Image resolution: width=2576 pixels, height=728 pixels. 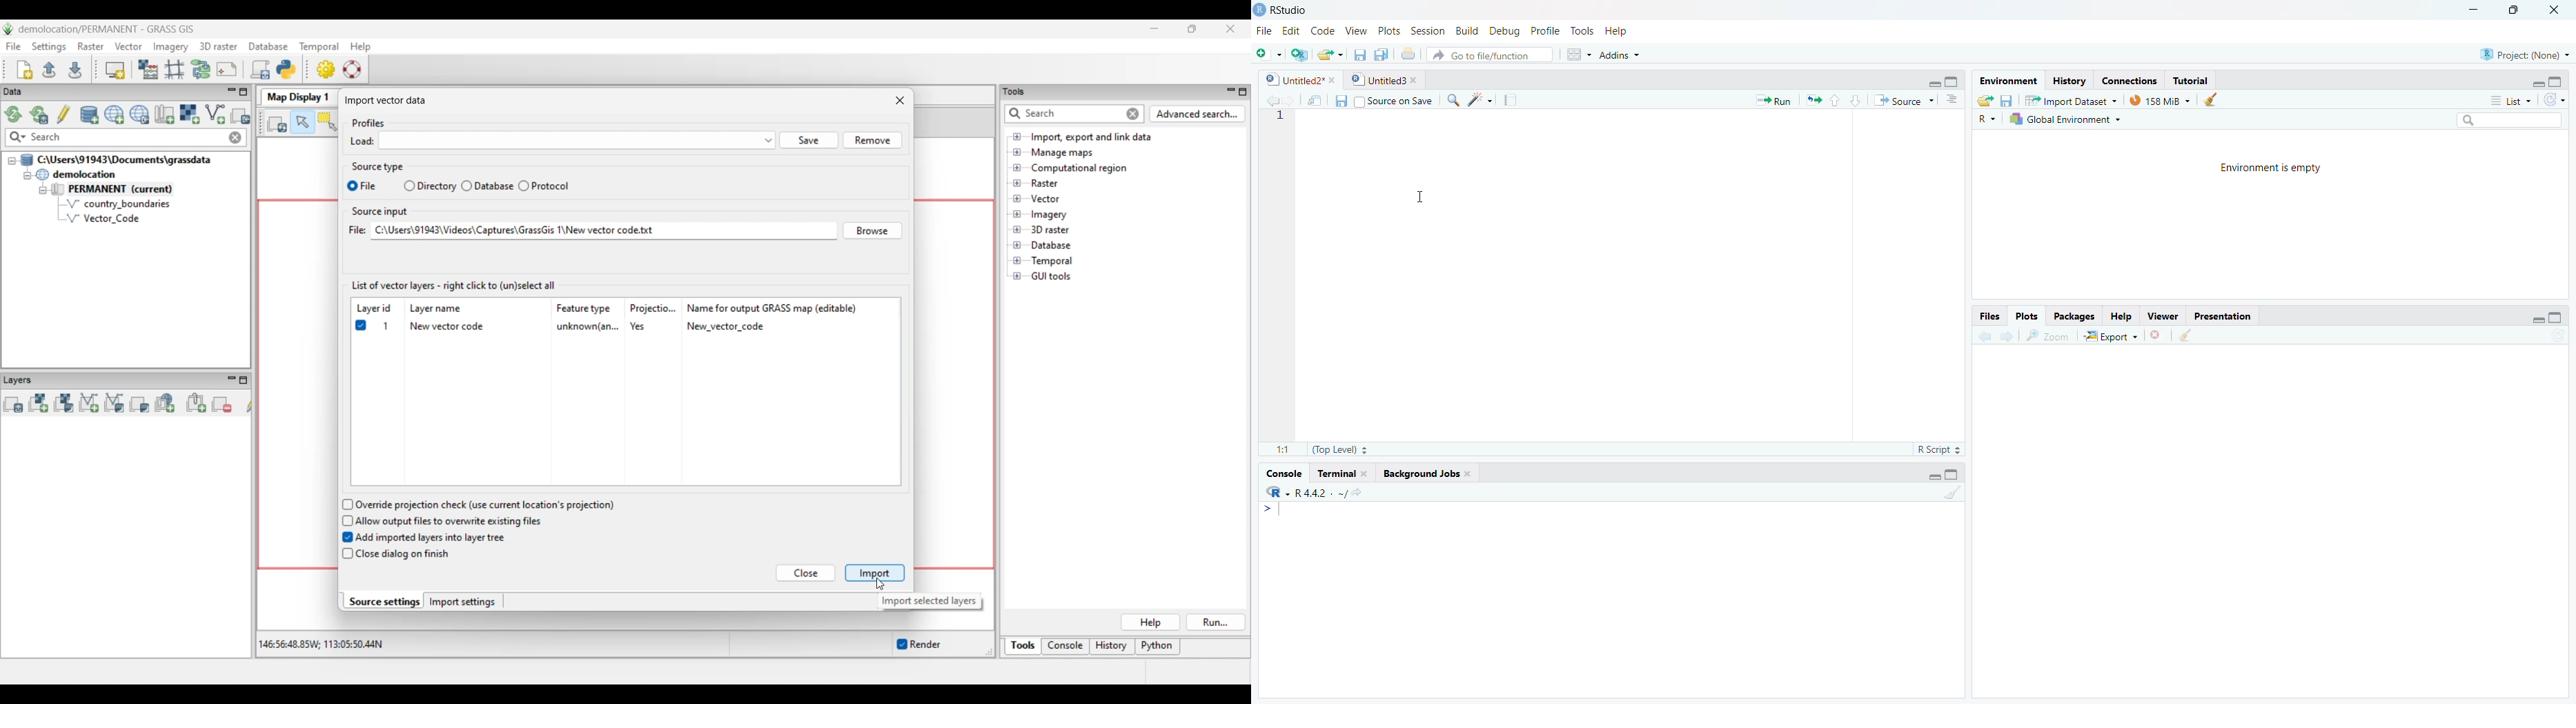 What do you see at coordinates (1465, 30) in the screenshot?
I see `Build` at bounding box center [1465, 30].